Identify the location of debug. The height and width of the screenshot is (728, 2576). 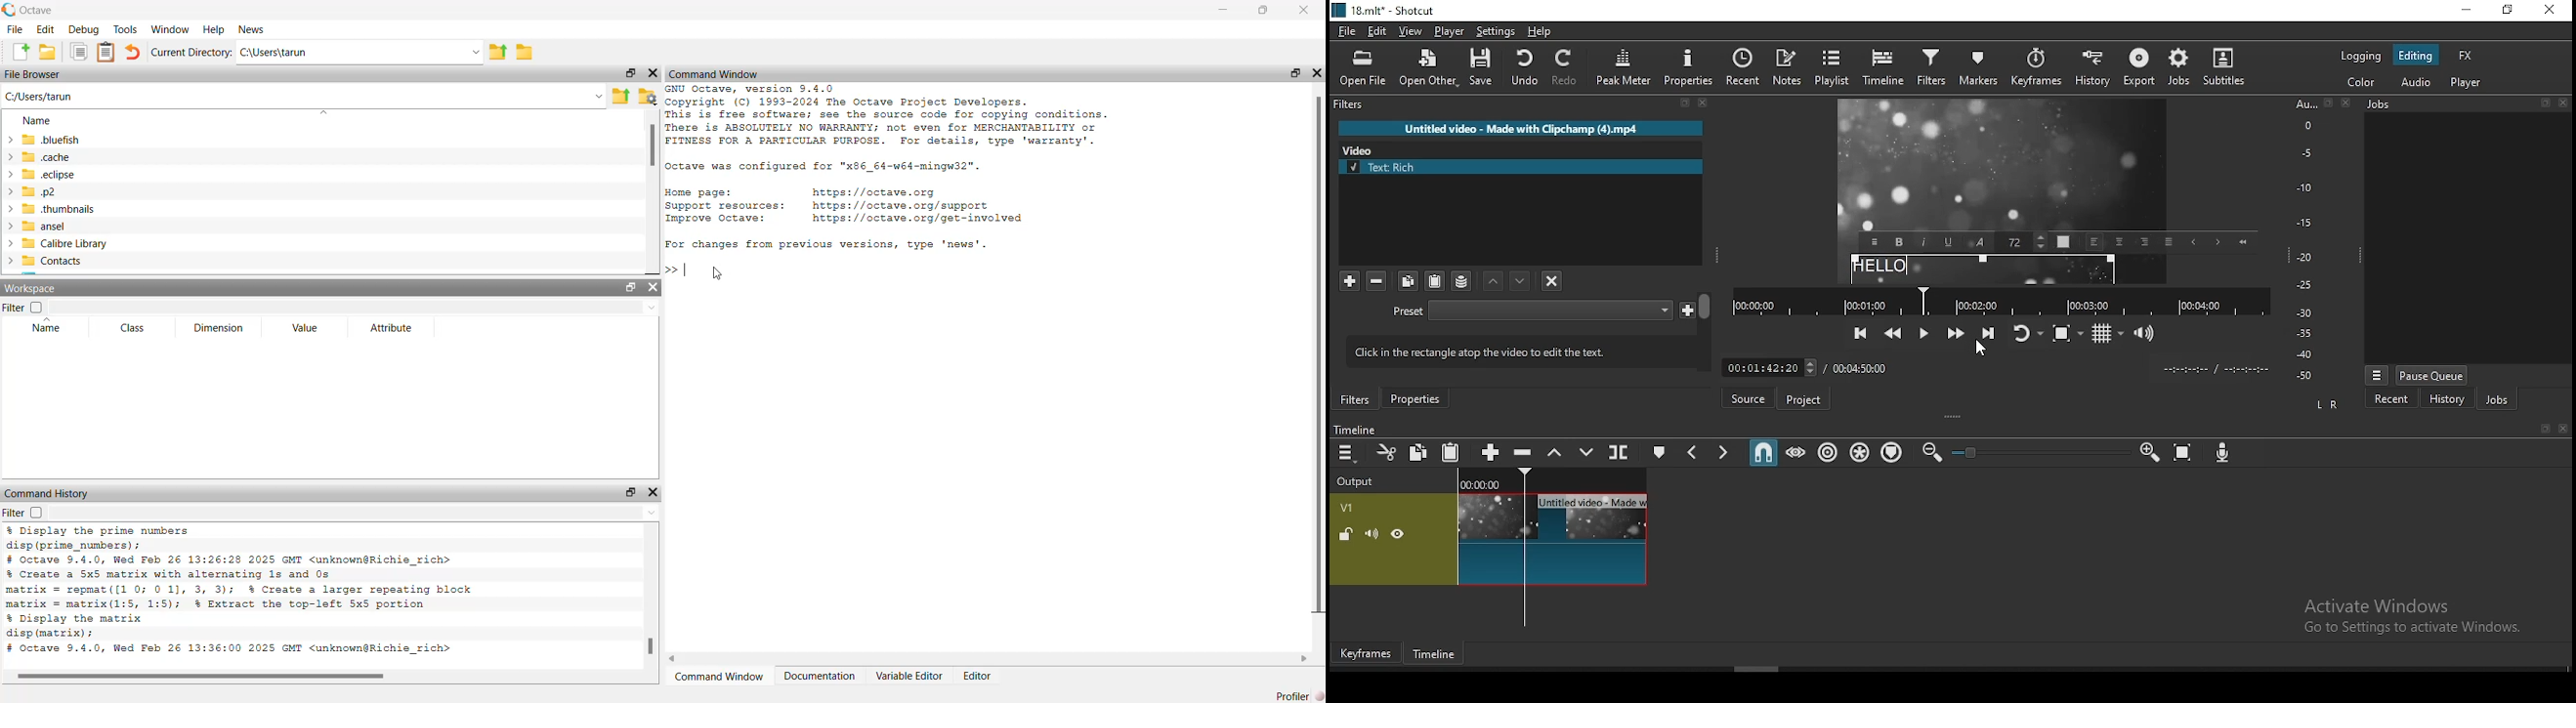
(82, 30).